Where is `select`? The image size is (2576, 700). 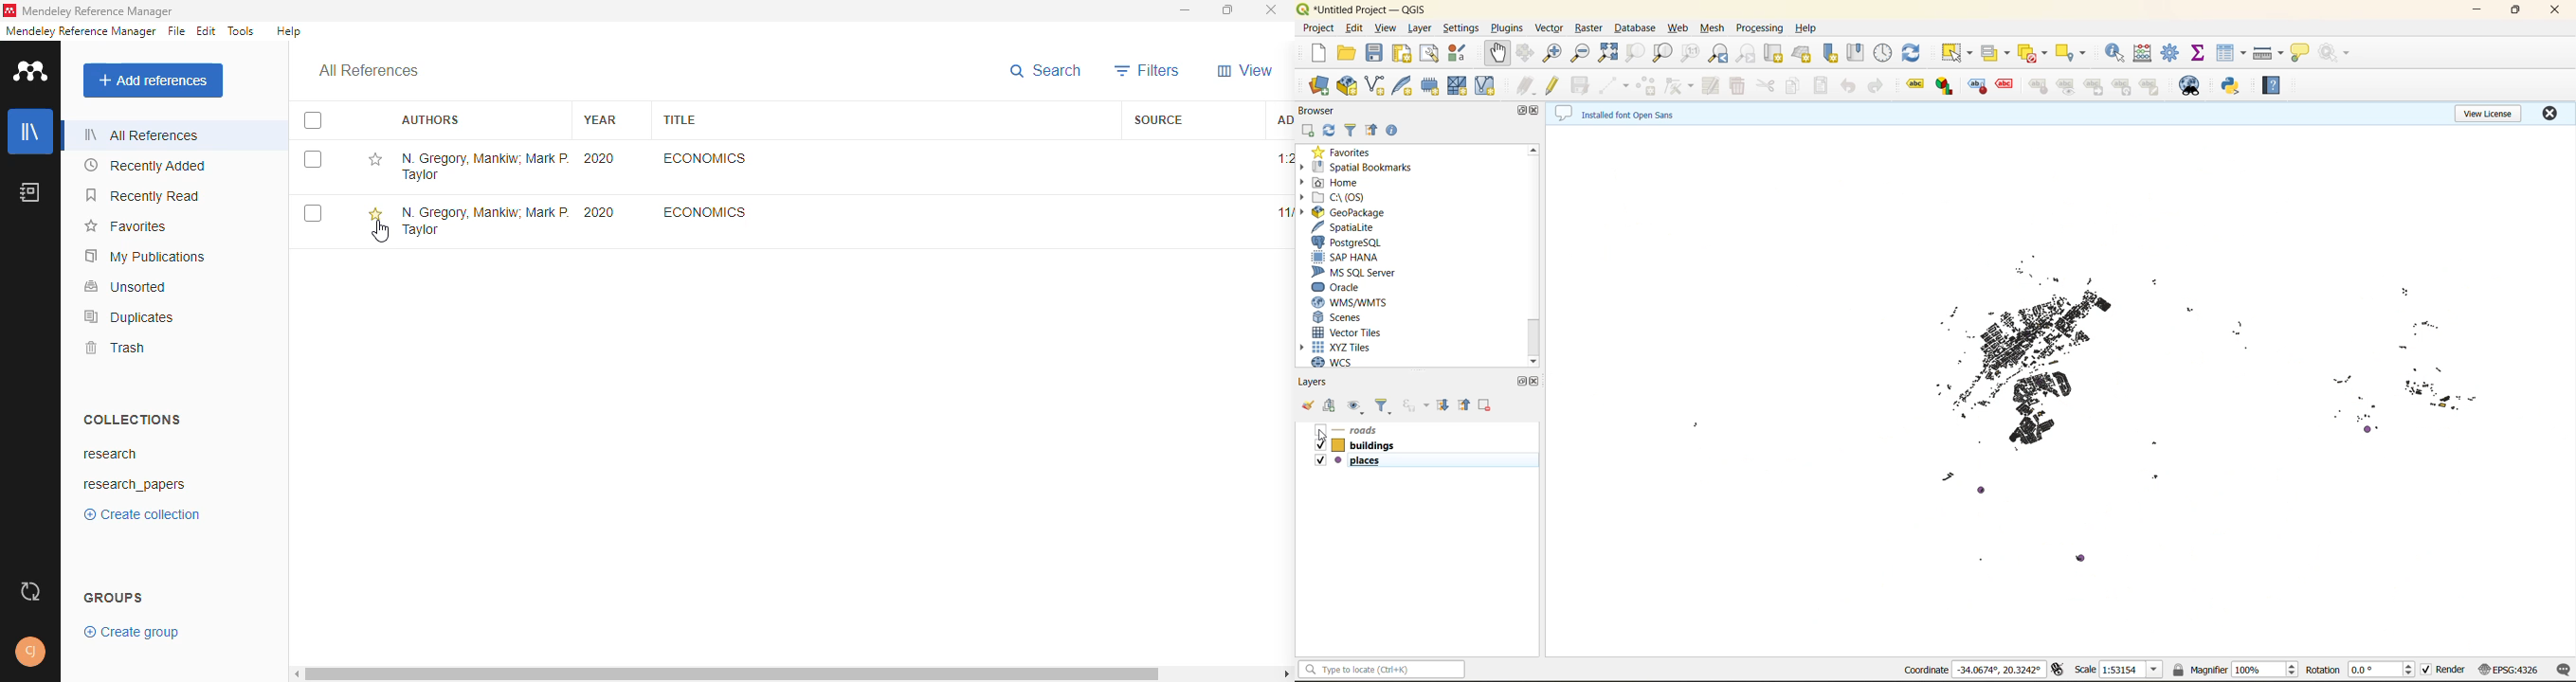 select is located at coordinates (312, 213).